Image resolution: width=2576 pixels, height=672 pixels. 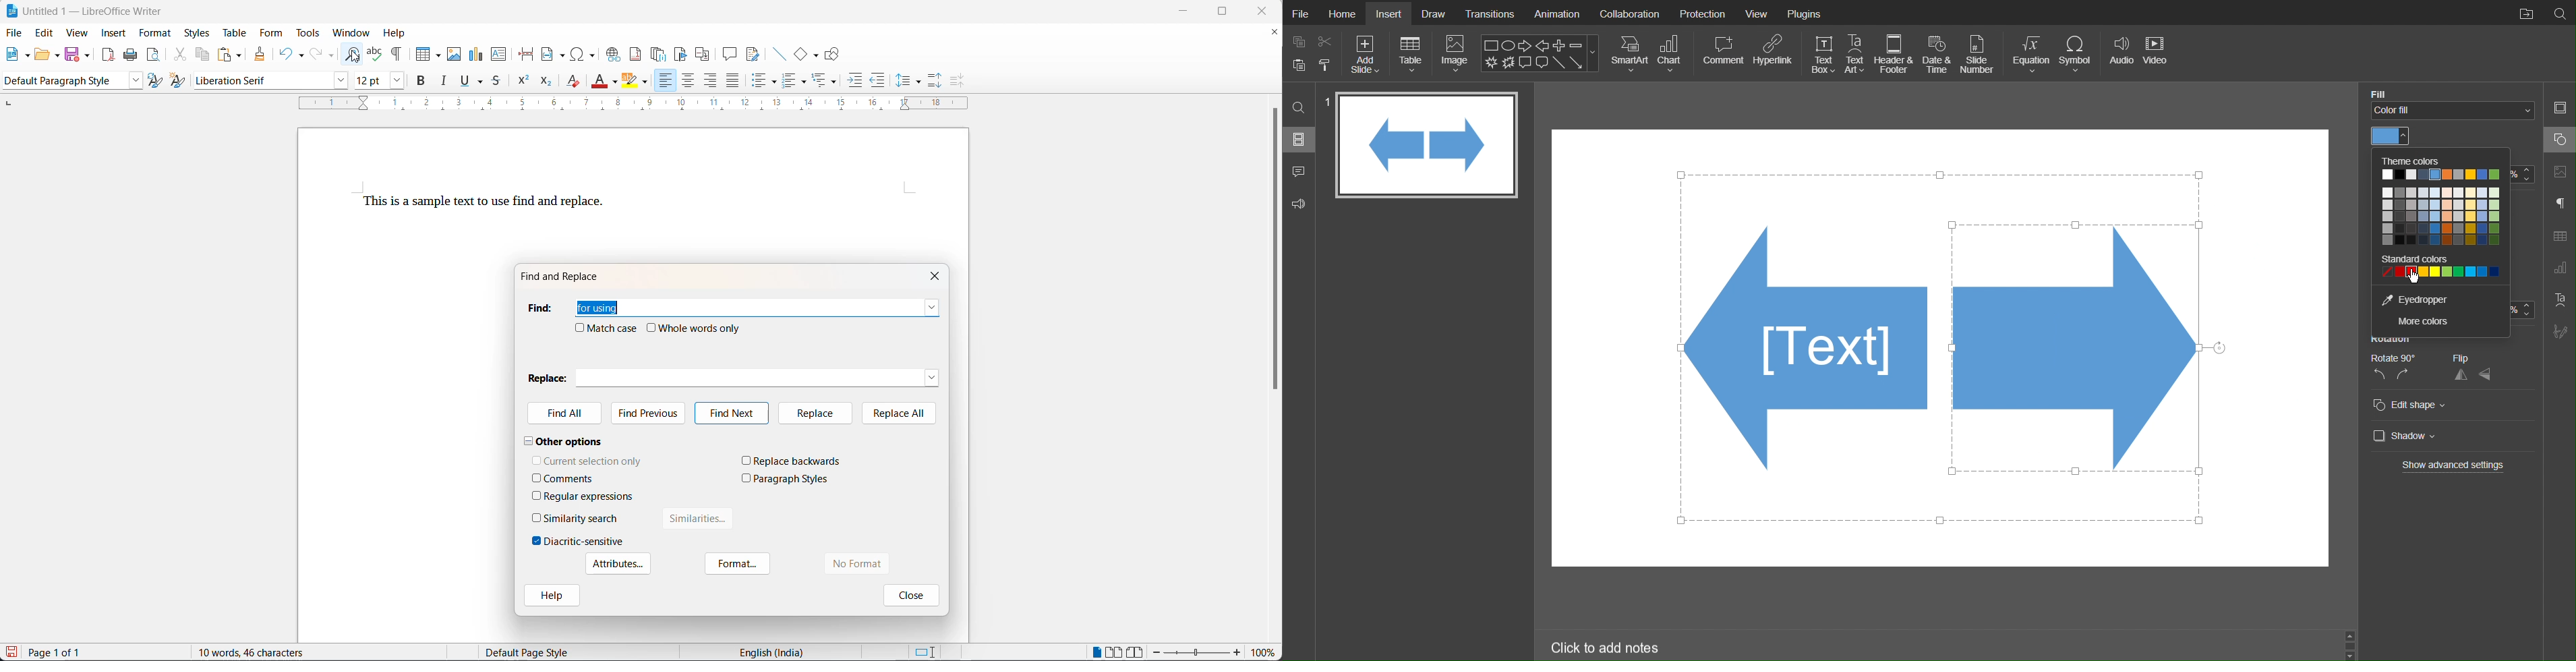 I want to click on show draw functions, so click(x=833, y=54).